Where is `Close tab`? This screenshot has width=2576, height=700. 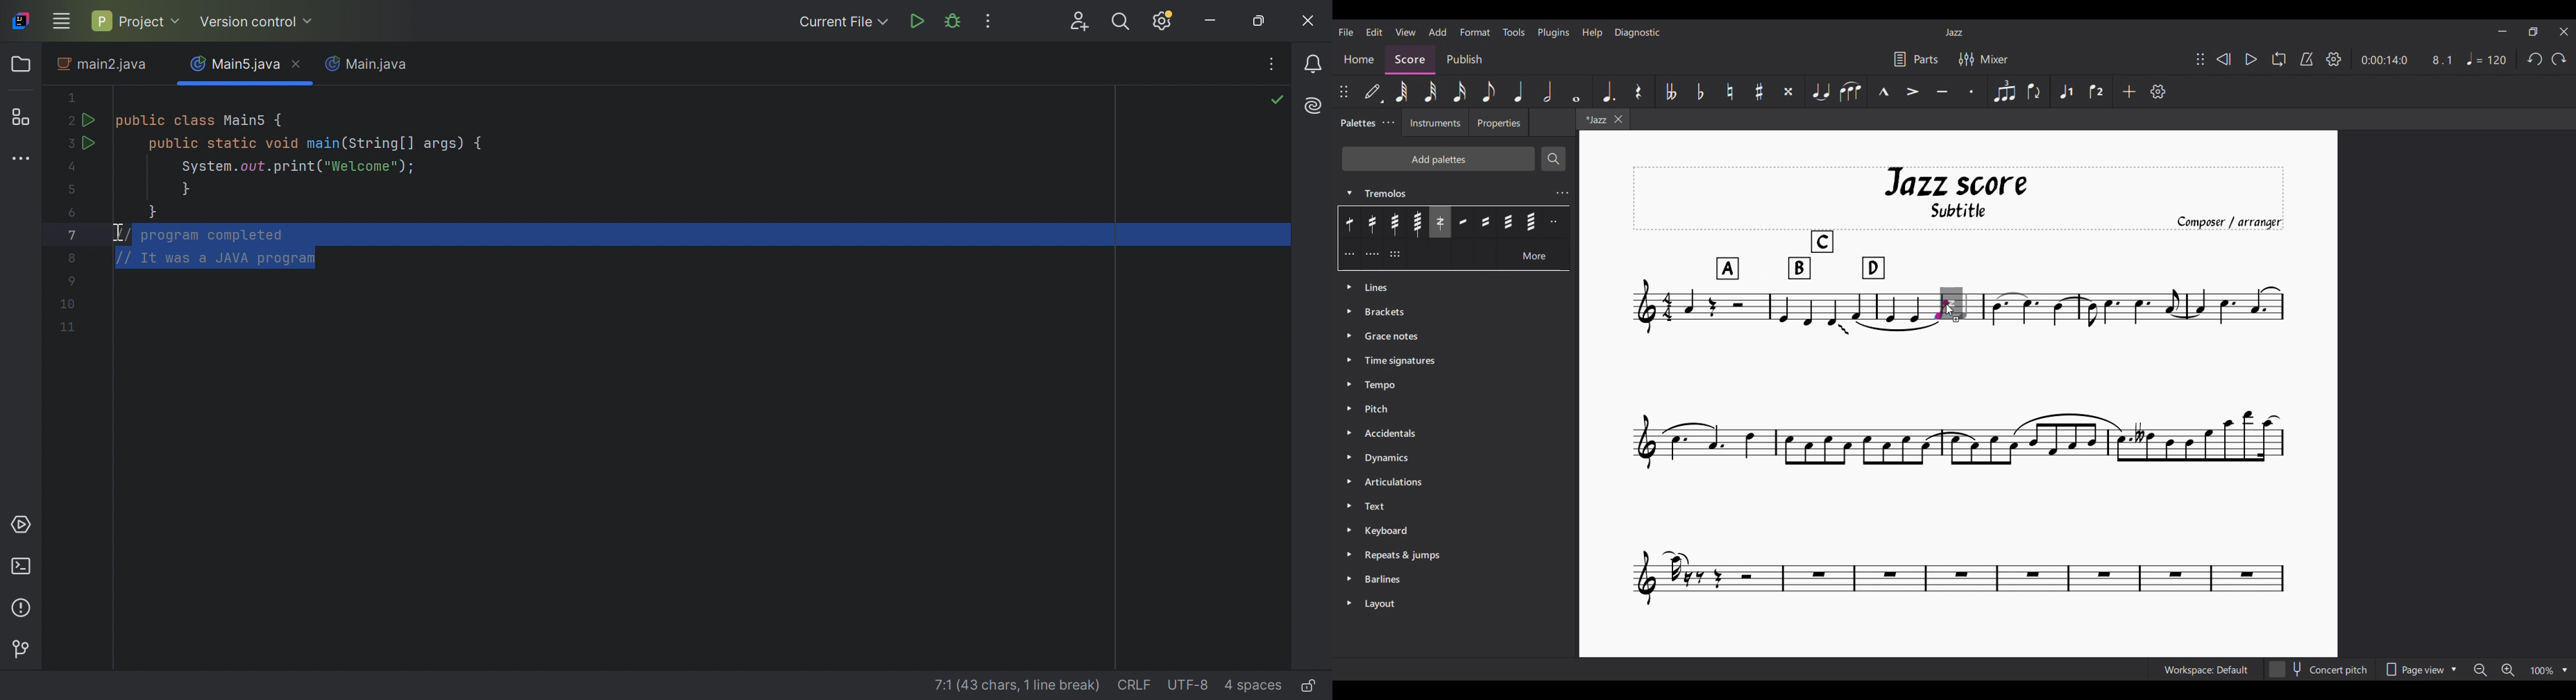
Close tab is located at coordinates (1618, 119).